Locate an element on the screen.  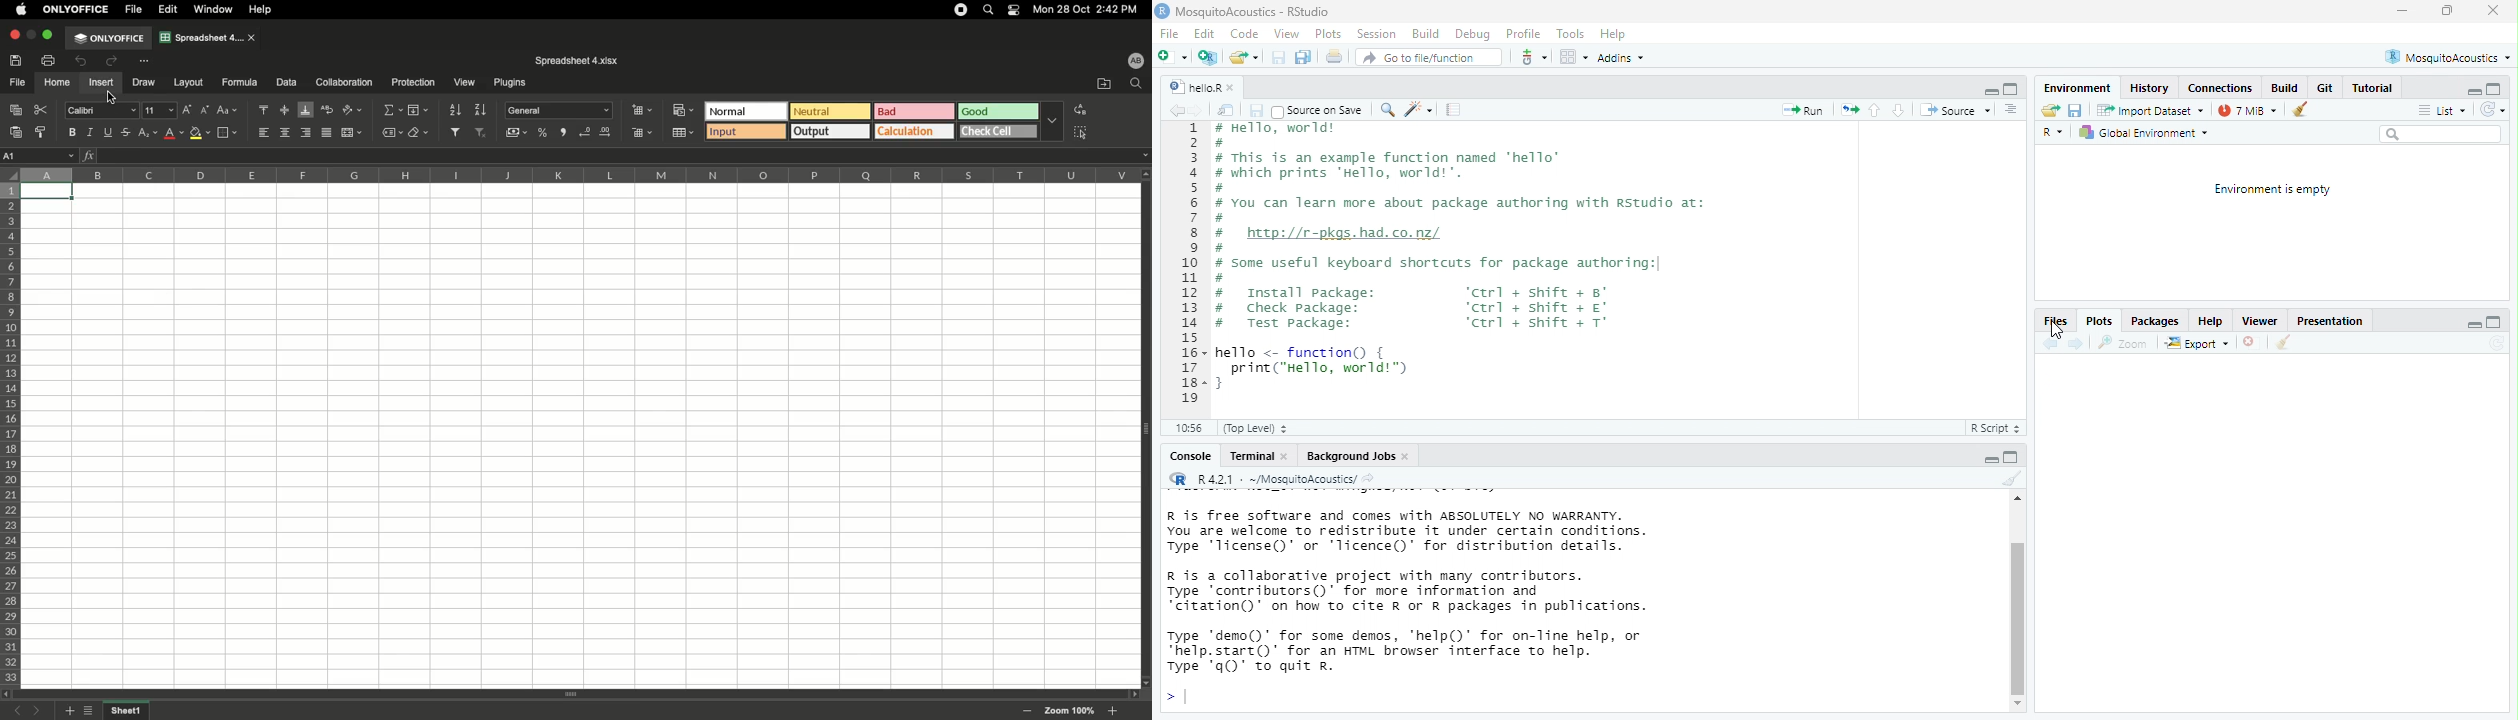
go back is located at coordinates (2051, 345).